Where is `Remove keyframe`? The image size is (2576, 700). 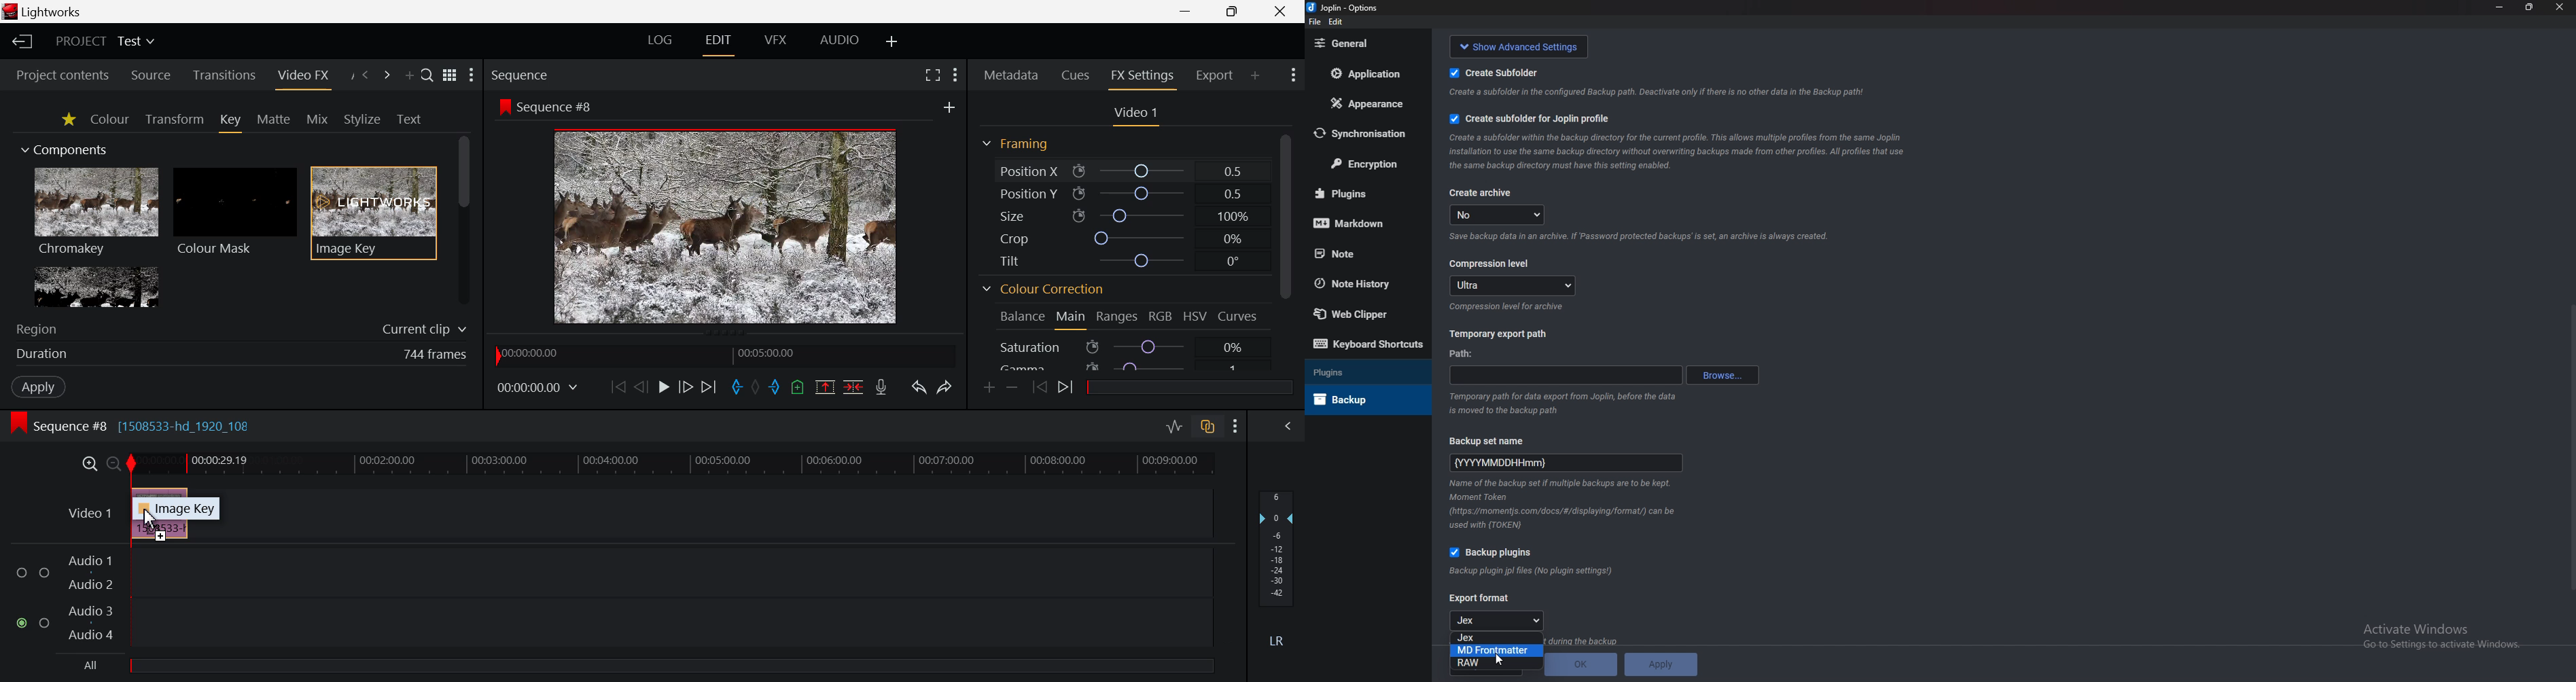
Remove keyframe is located at coordinates (1014, 387).